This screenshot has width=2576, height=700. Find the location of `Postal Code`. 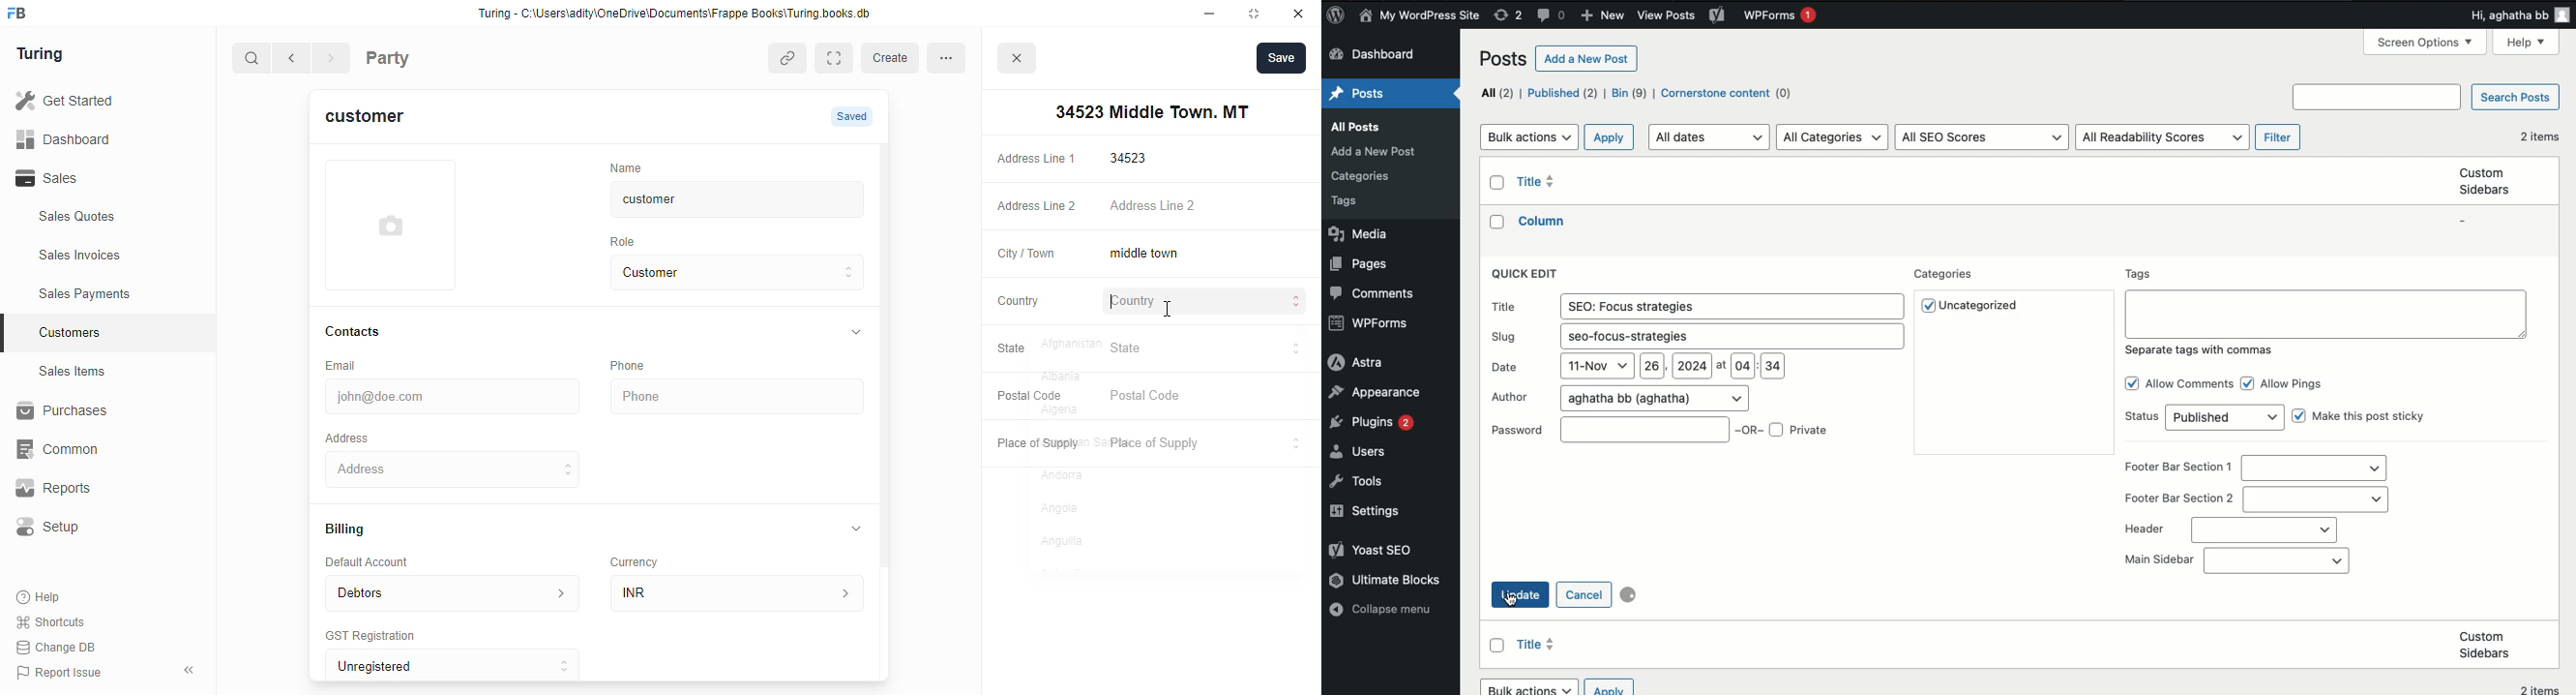

Postal Code is located at coordinates (1206, 397).